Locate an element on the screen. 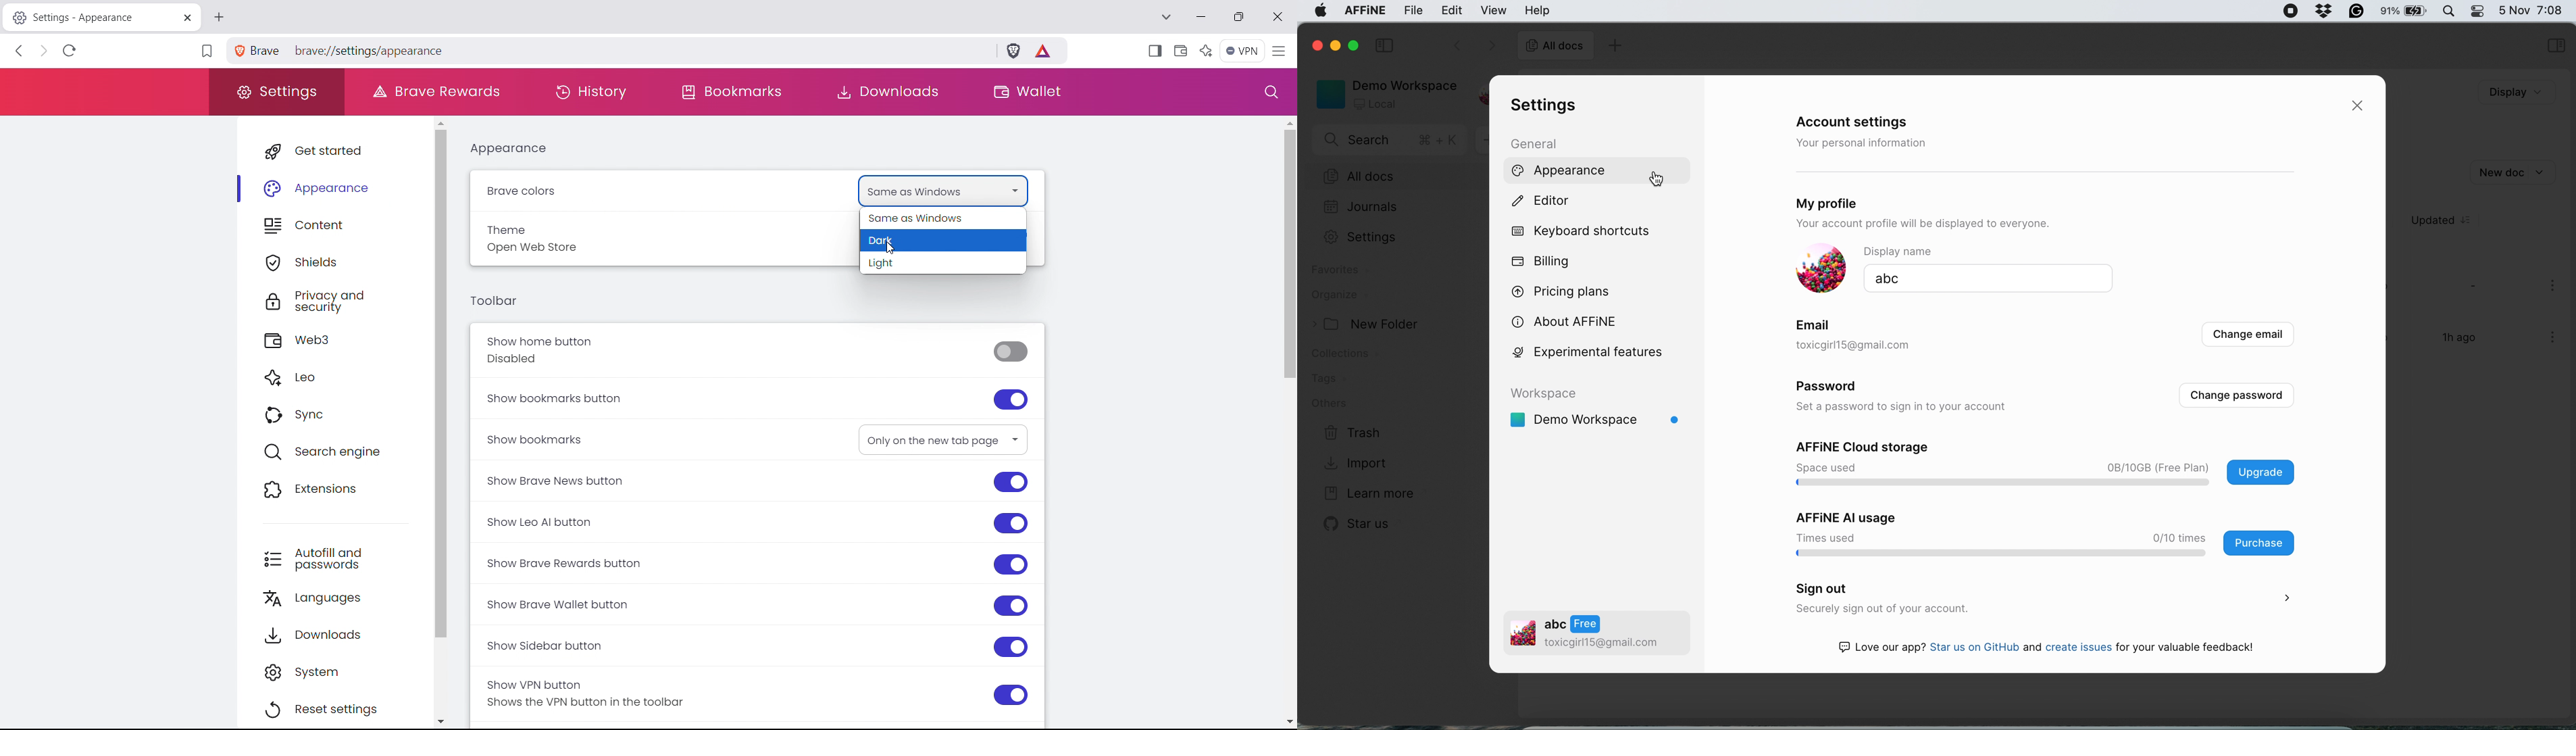 This screenshot has height=756, width=2576. show brave rewards button is located at coordinates (754, 564).